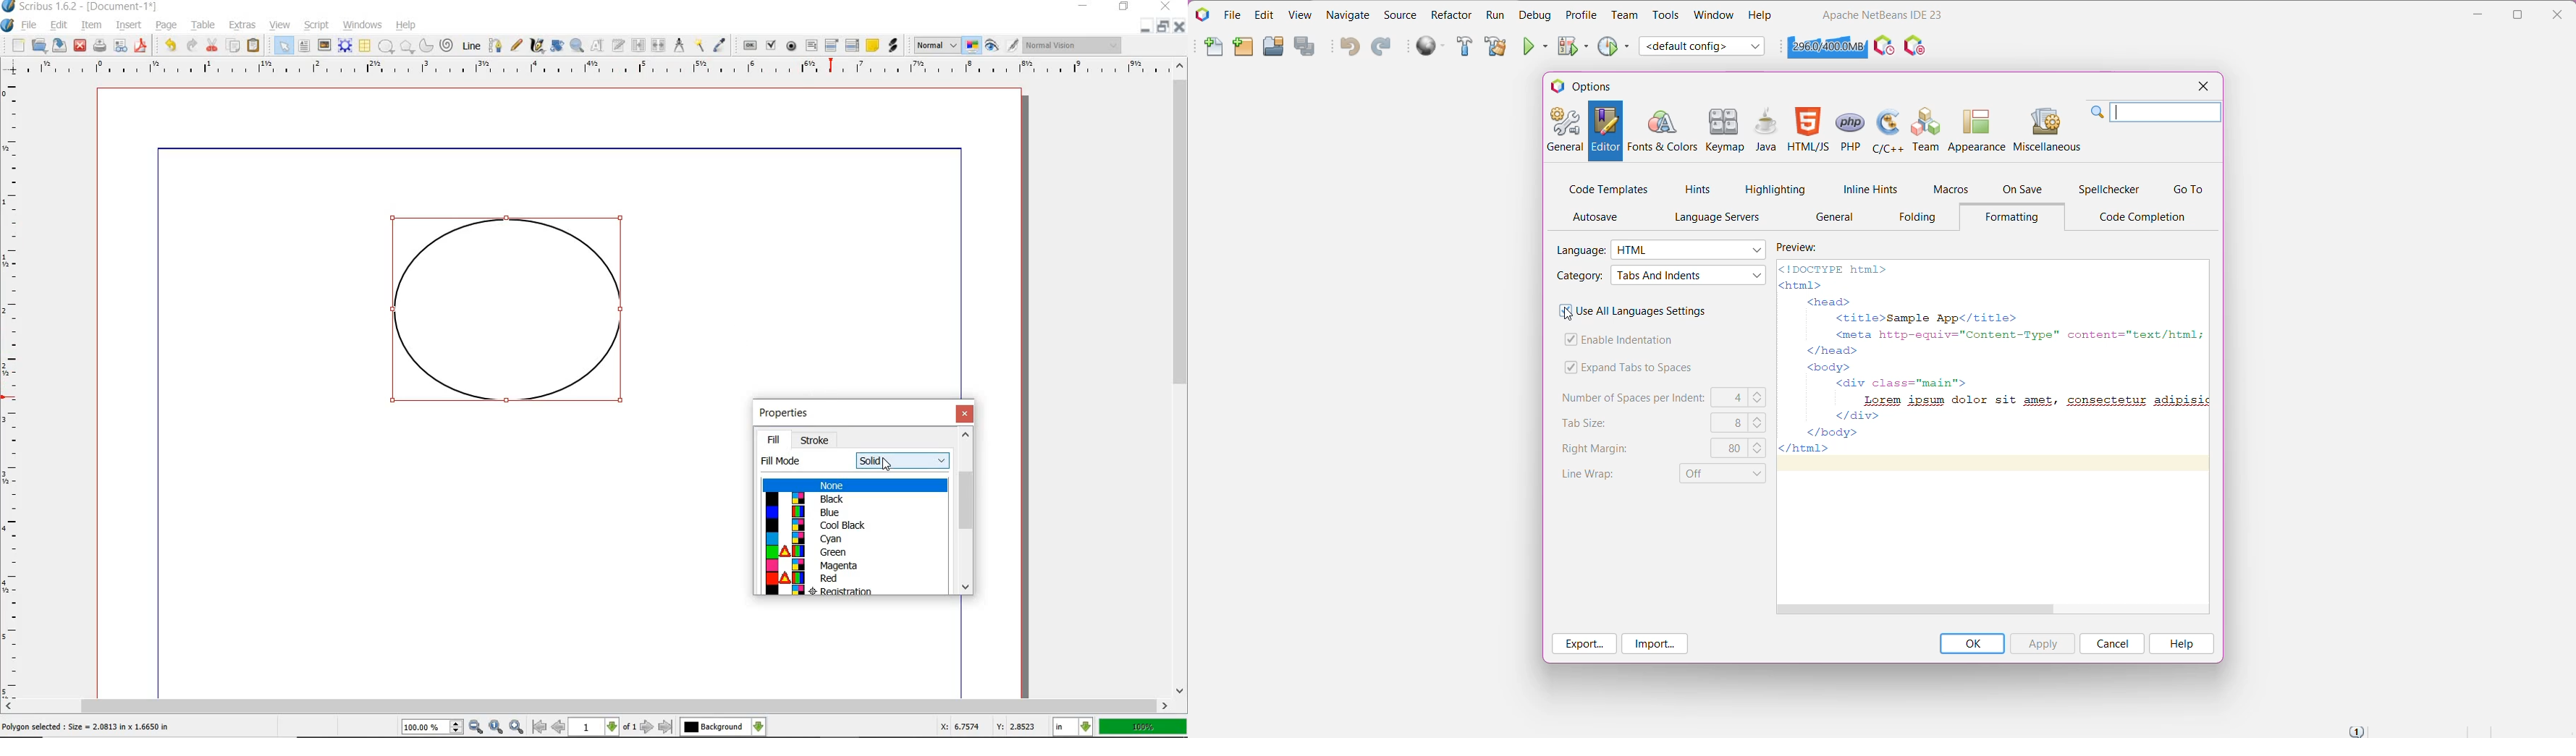  What do you see at coordinates (496, 45) in the screenshot?
I see `BEZIER CURVE` at bounding box center [496, 45].